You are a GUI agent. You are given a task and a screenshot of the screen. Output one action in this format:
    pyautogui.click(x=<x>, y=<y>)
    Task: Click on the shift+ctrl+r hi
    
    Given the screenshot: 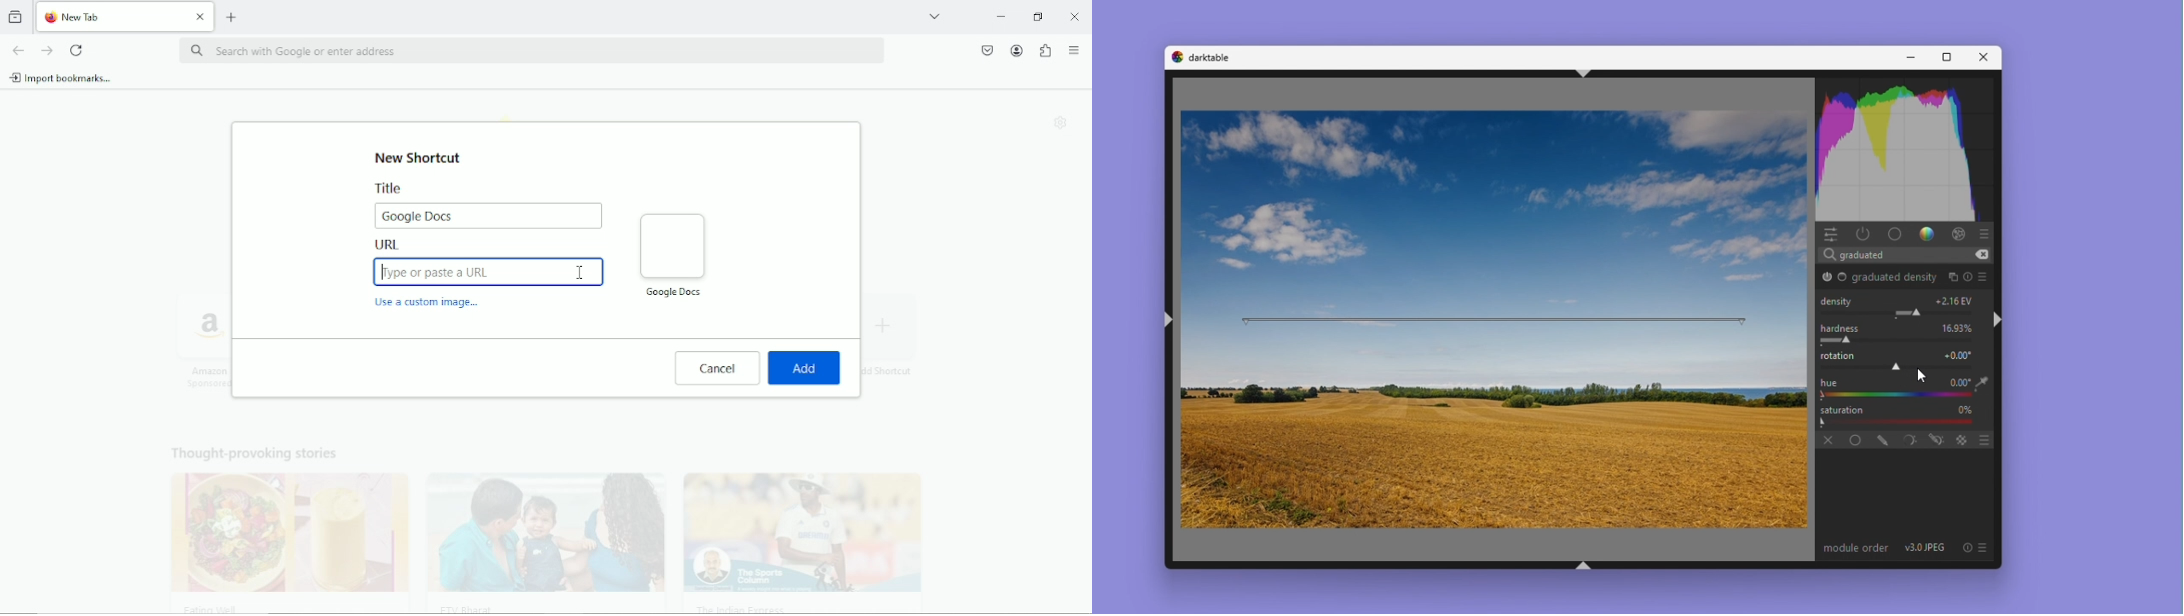 What is the action you would take?
    pyautogui.click(x=1999, y=319)
    